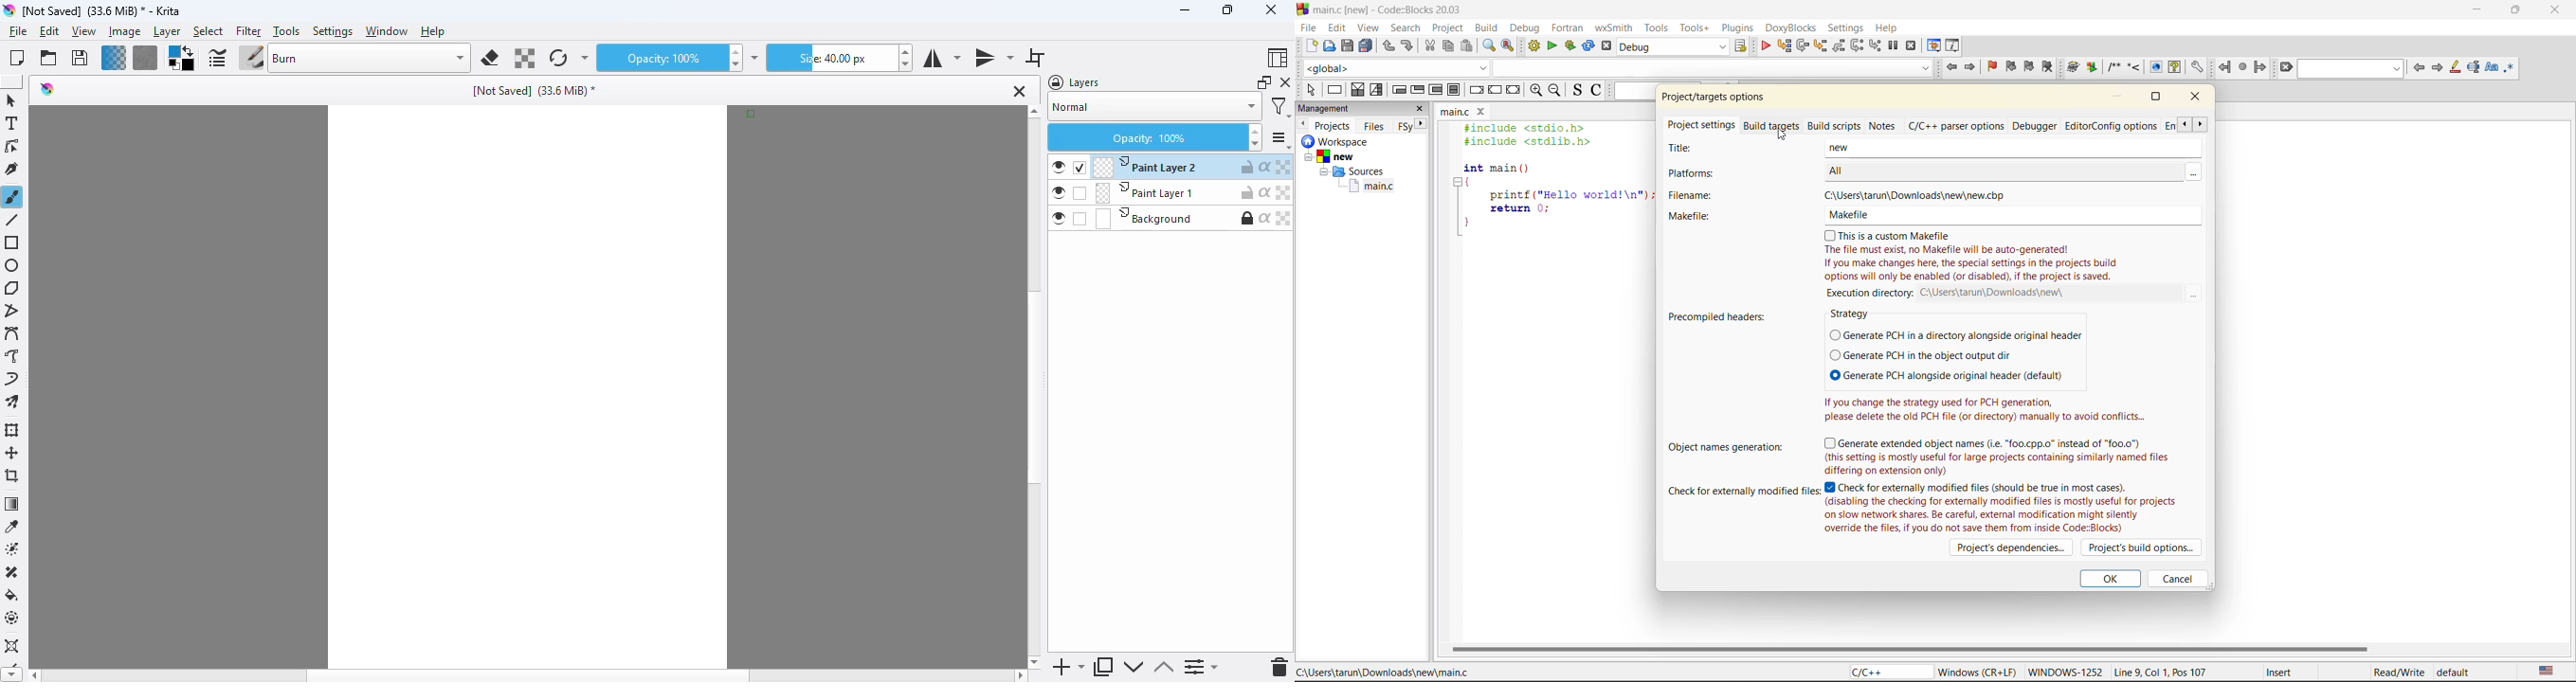  I want to click on logo, so click(9, 10).